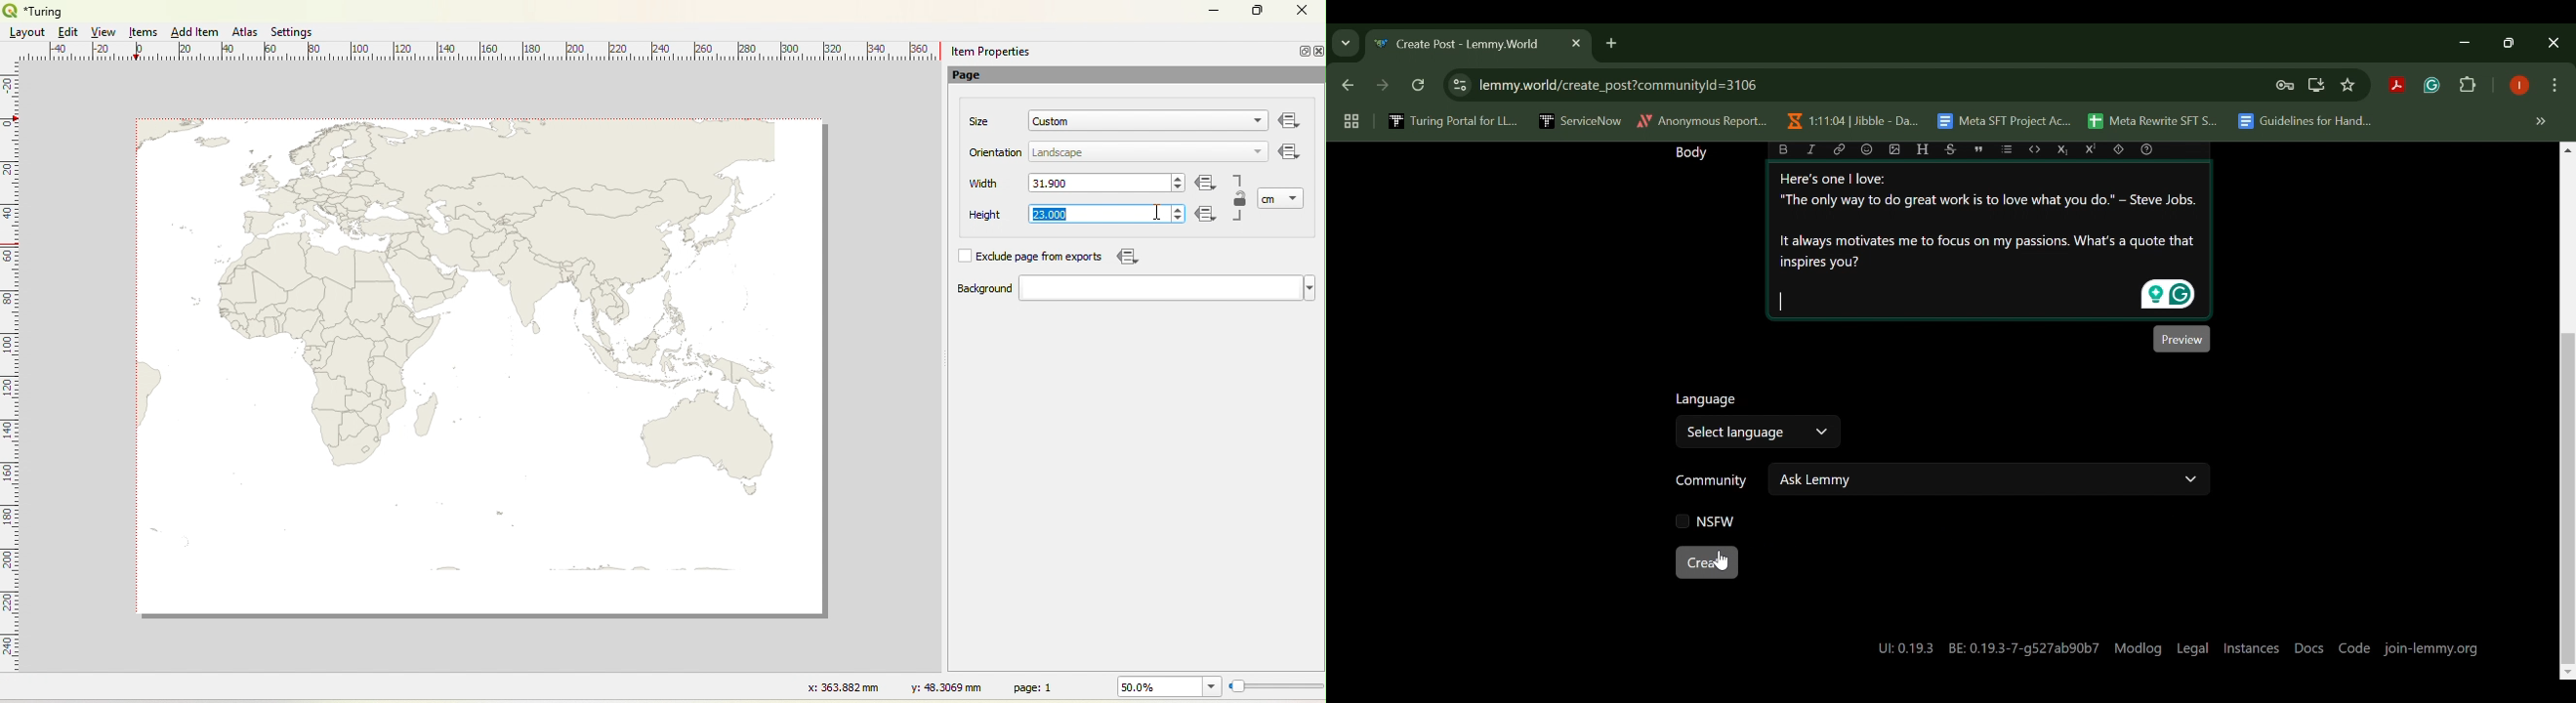 The width and height of the screenshot is (2576, 728). I want to click on Items, so click(145, 33).